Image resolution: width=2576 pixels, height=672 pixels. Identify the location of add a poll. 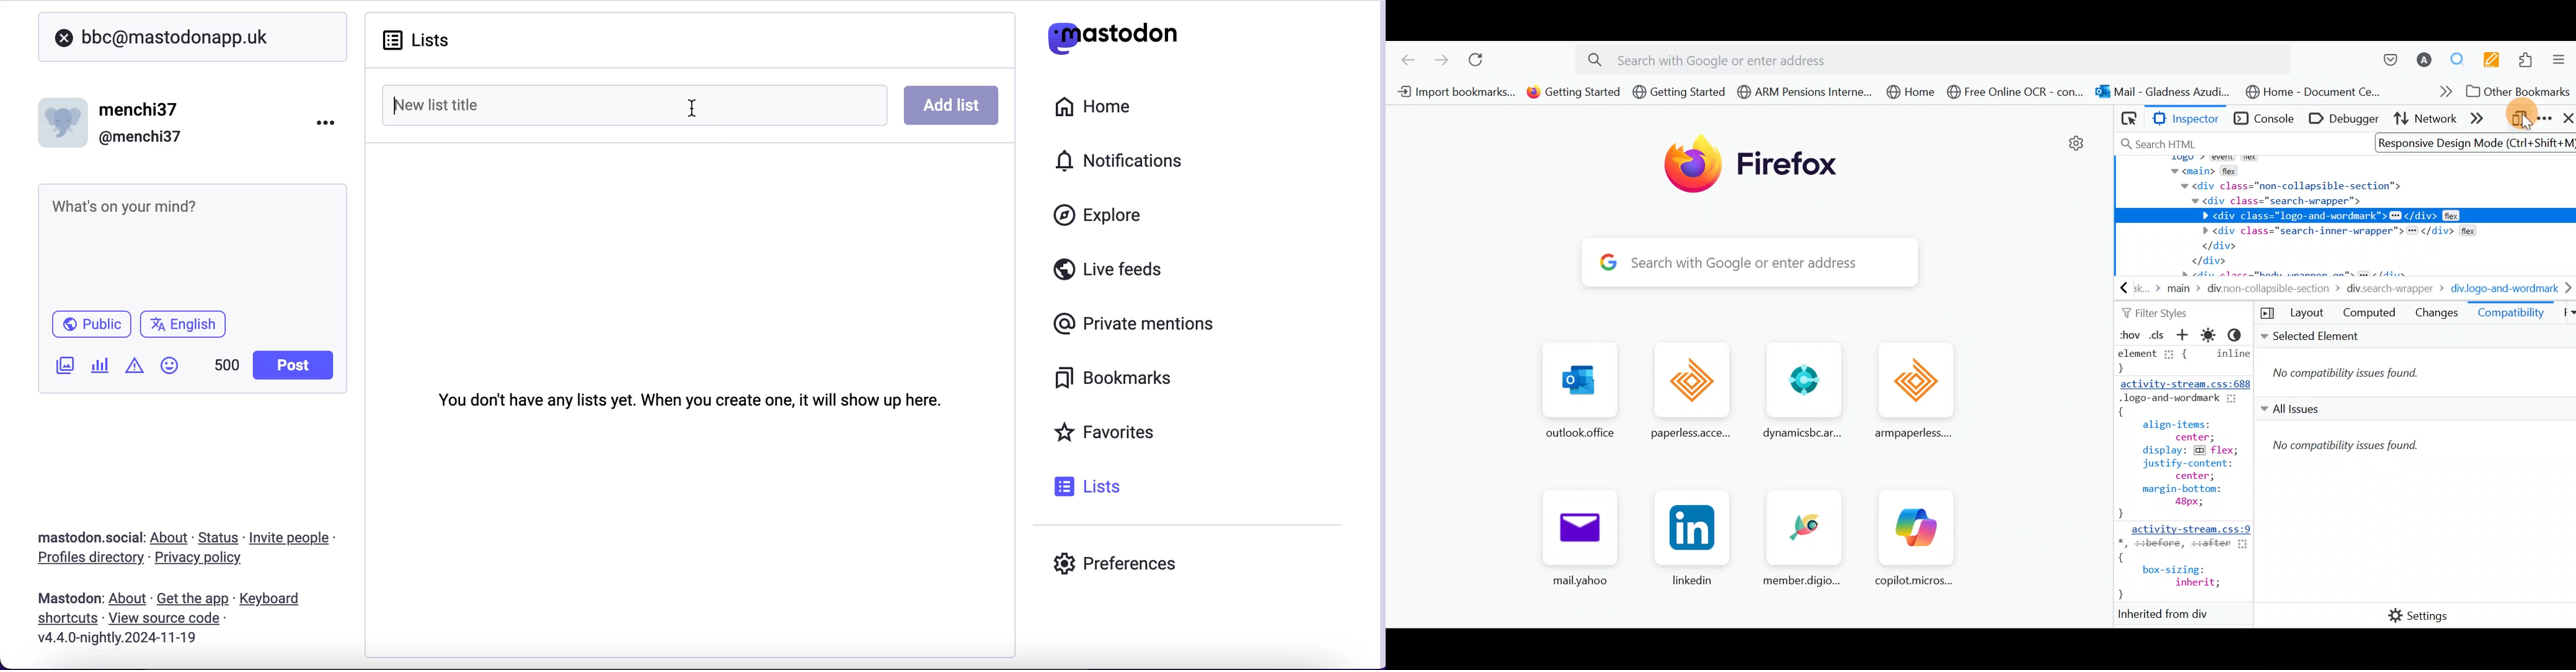
(99, 369).